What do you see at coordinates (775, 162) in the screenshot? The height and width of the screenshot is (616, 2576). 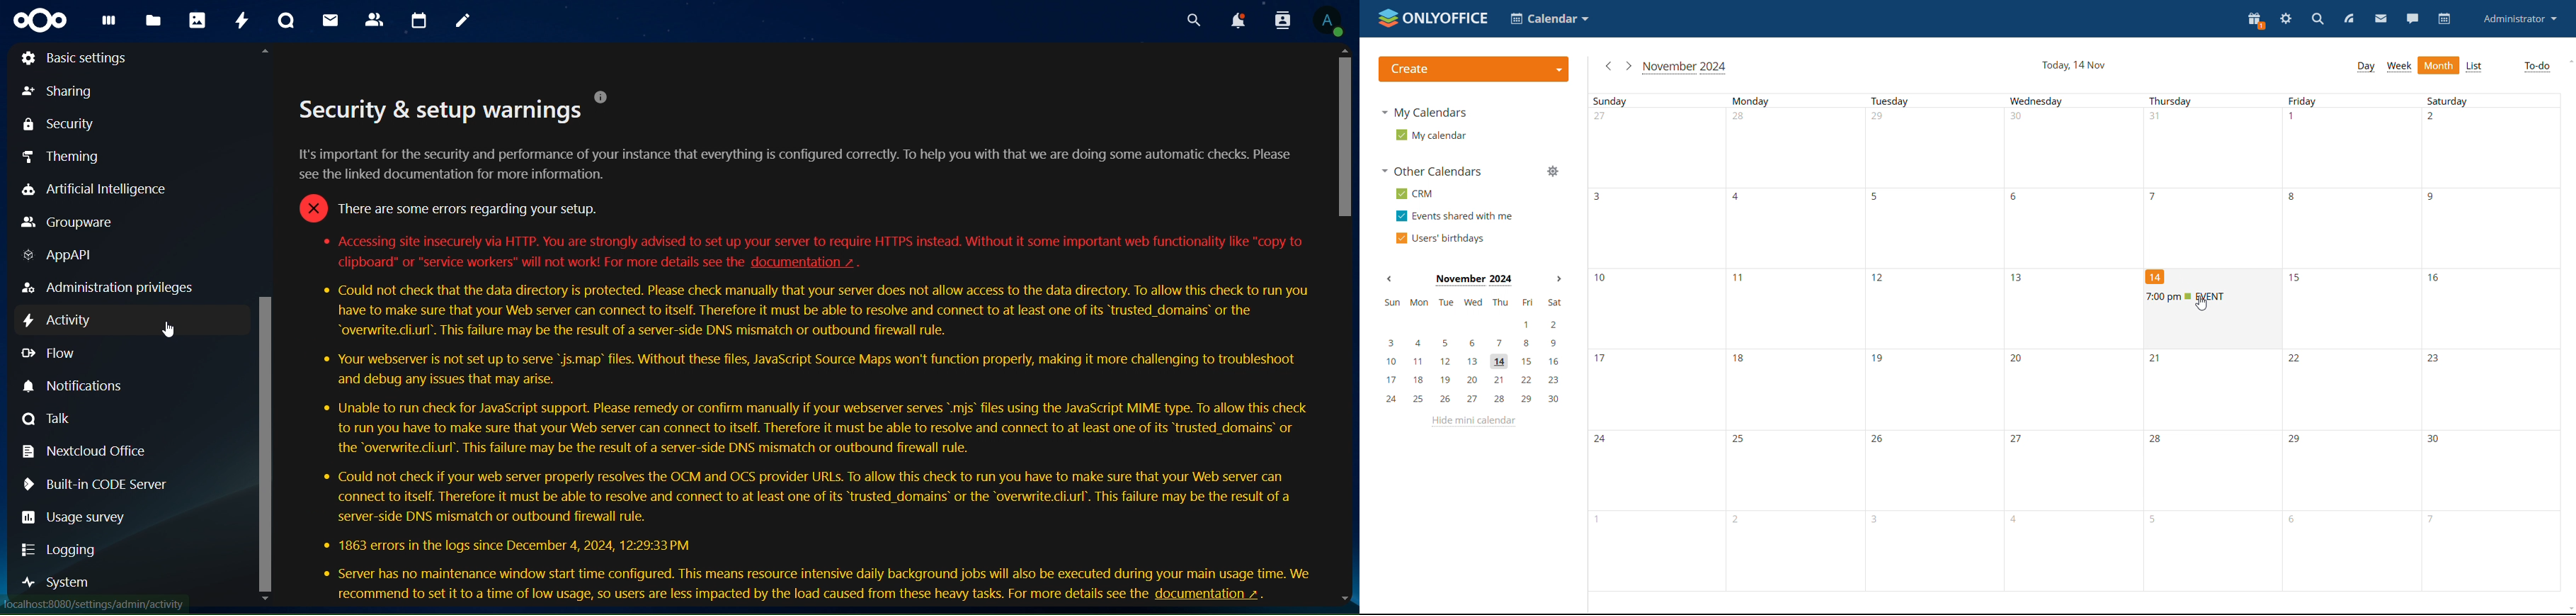 I see `It's important for the security and performance of your instance that everything is configured correctly. To help you with that we are doing some automatic checks. Please
see the linked documentation for more information.` at bounding box center [775, 162].